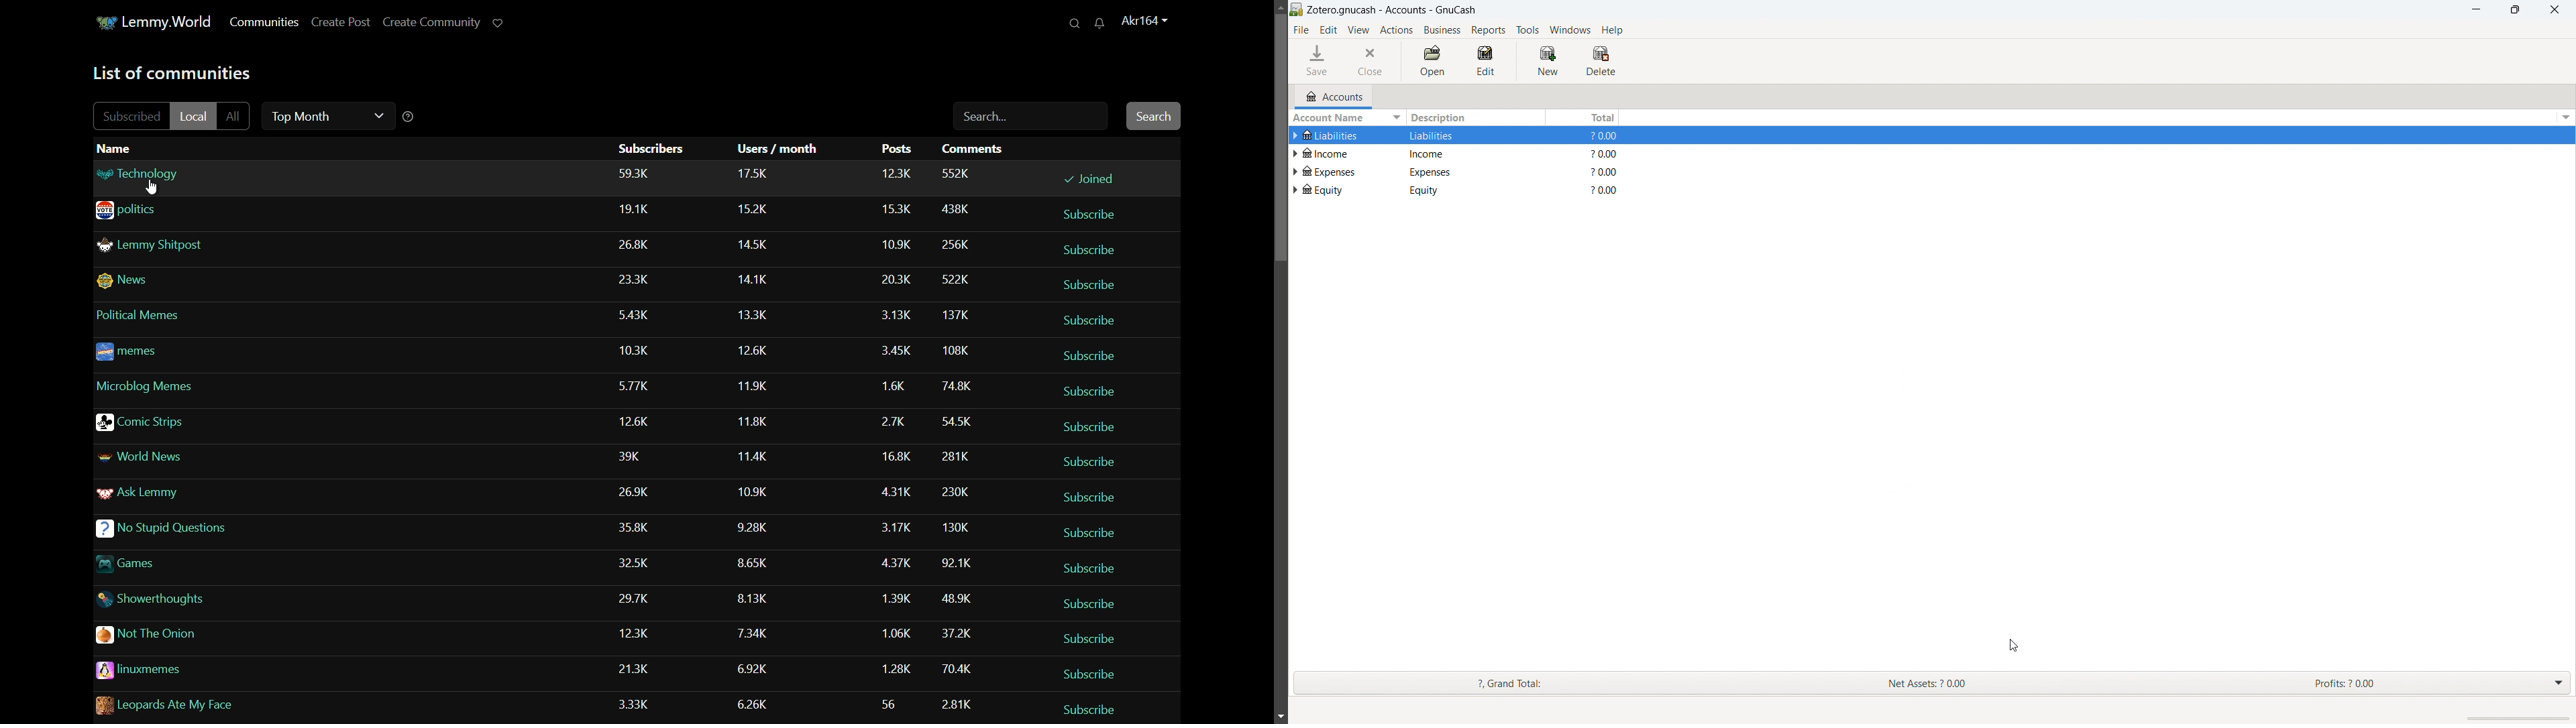 The height and width of the screenshot is (728, 2576). I want to click on business, so click(1443, 30).